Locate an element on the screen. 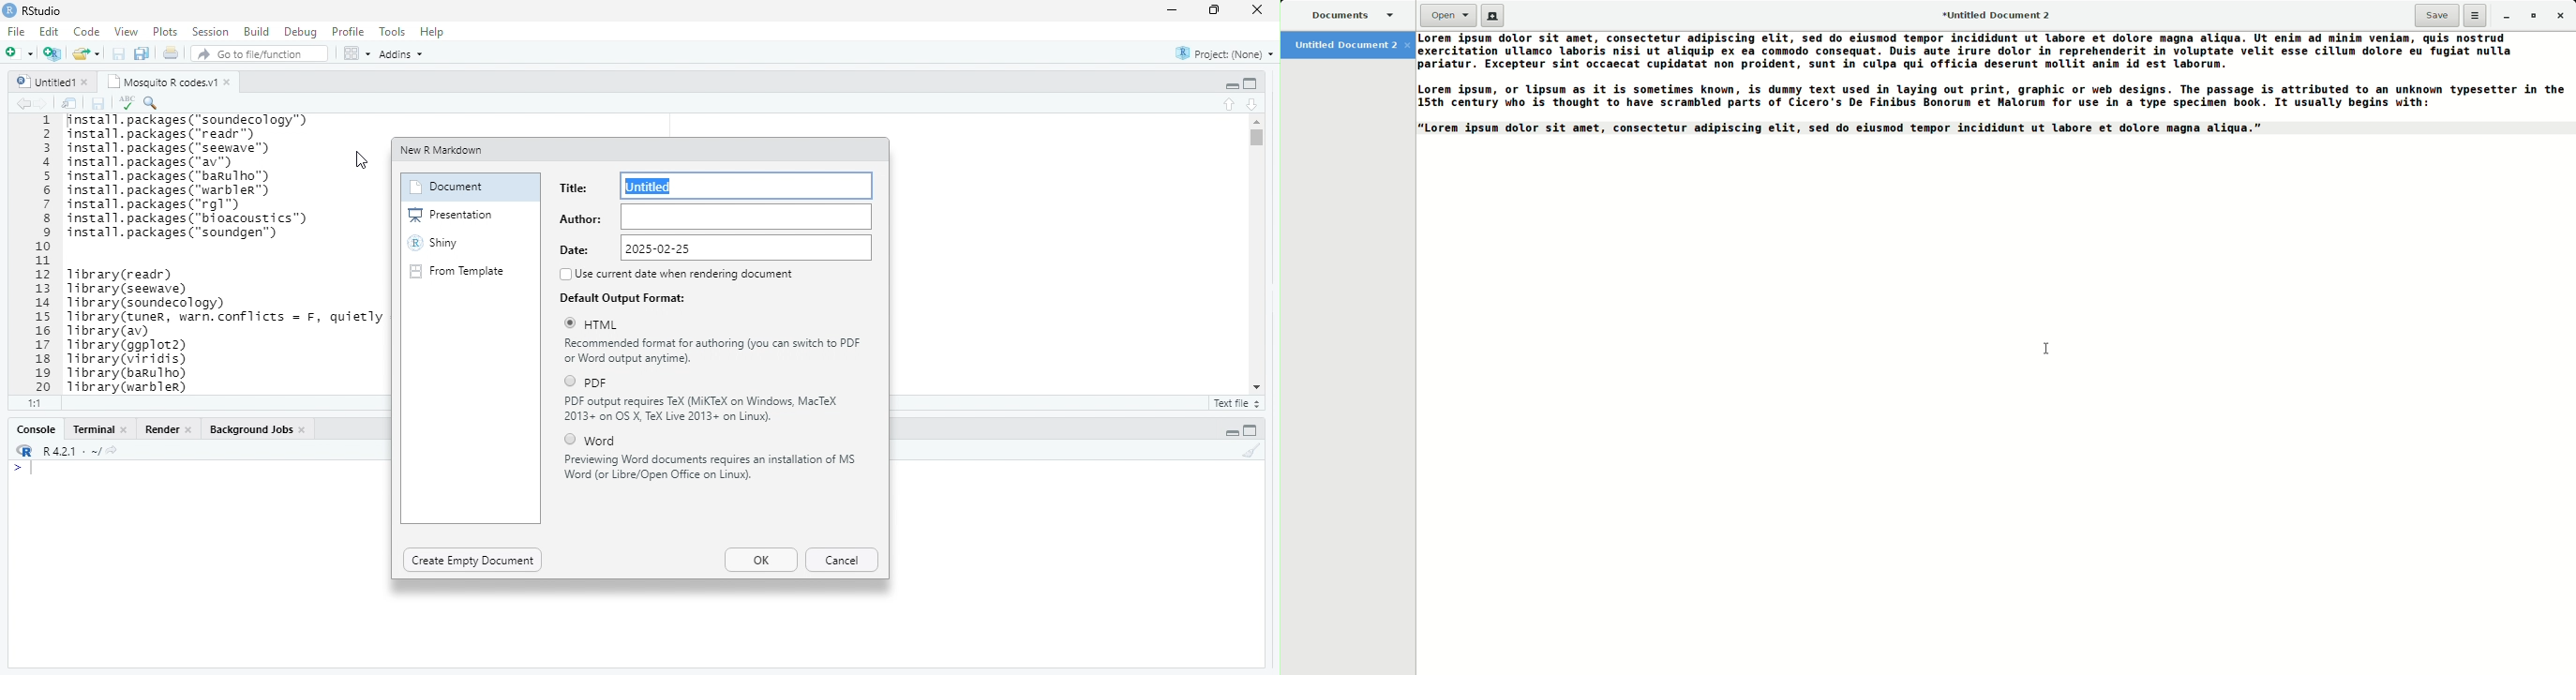  R 4.2.1~/ is located at coordinates (72, 452).